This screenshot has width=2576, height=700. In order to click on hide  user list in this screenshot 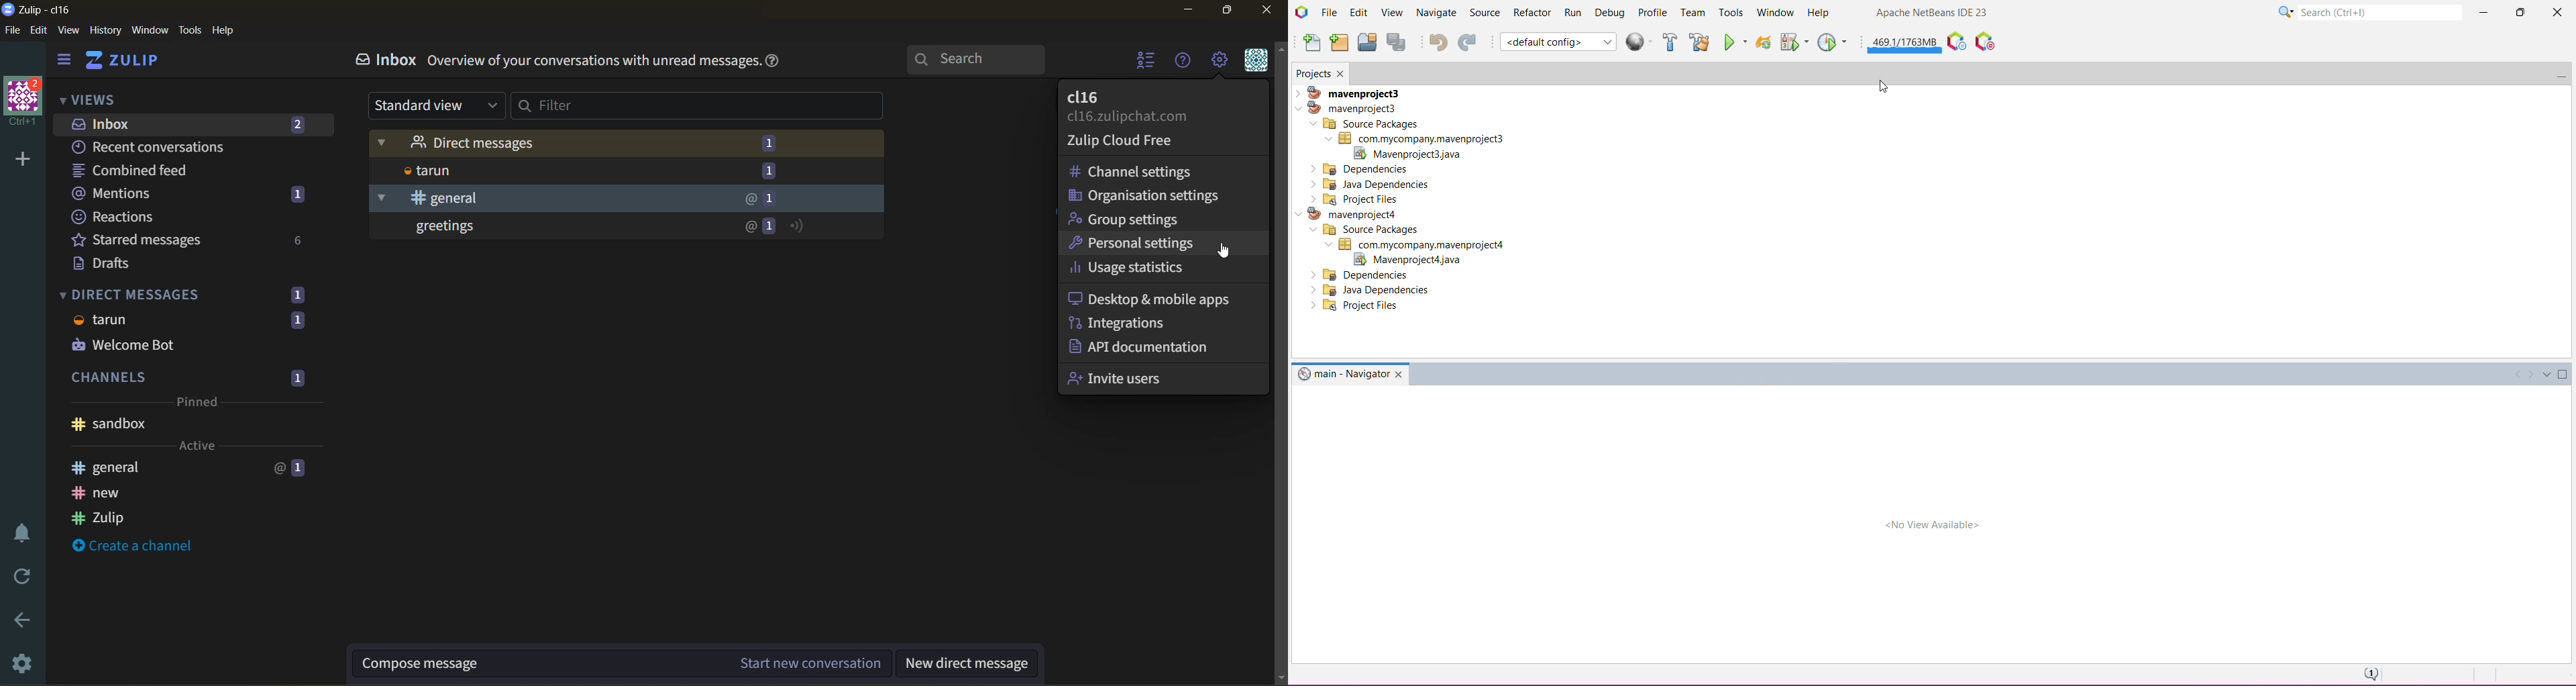, I will do `click(1144, 59)`.